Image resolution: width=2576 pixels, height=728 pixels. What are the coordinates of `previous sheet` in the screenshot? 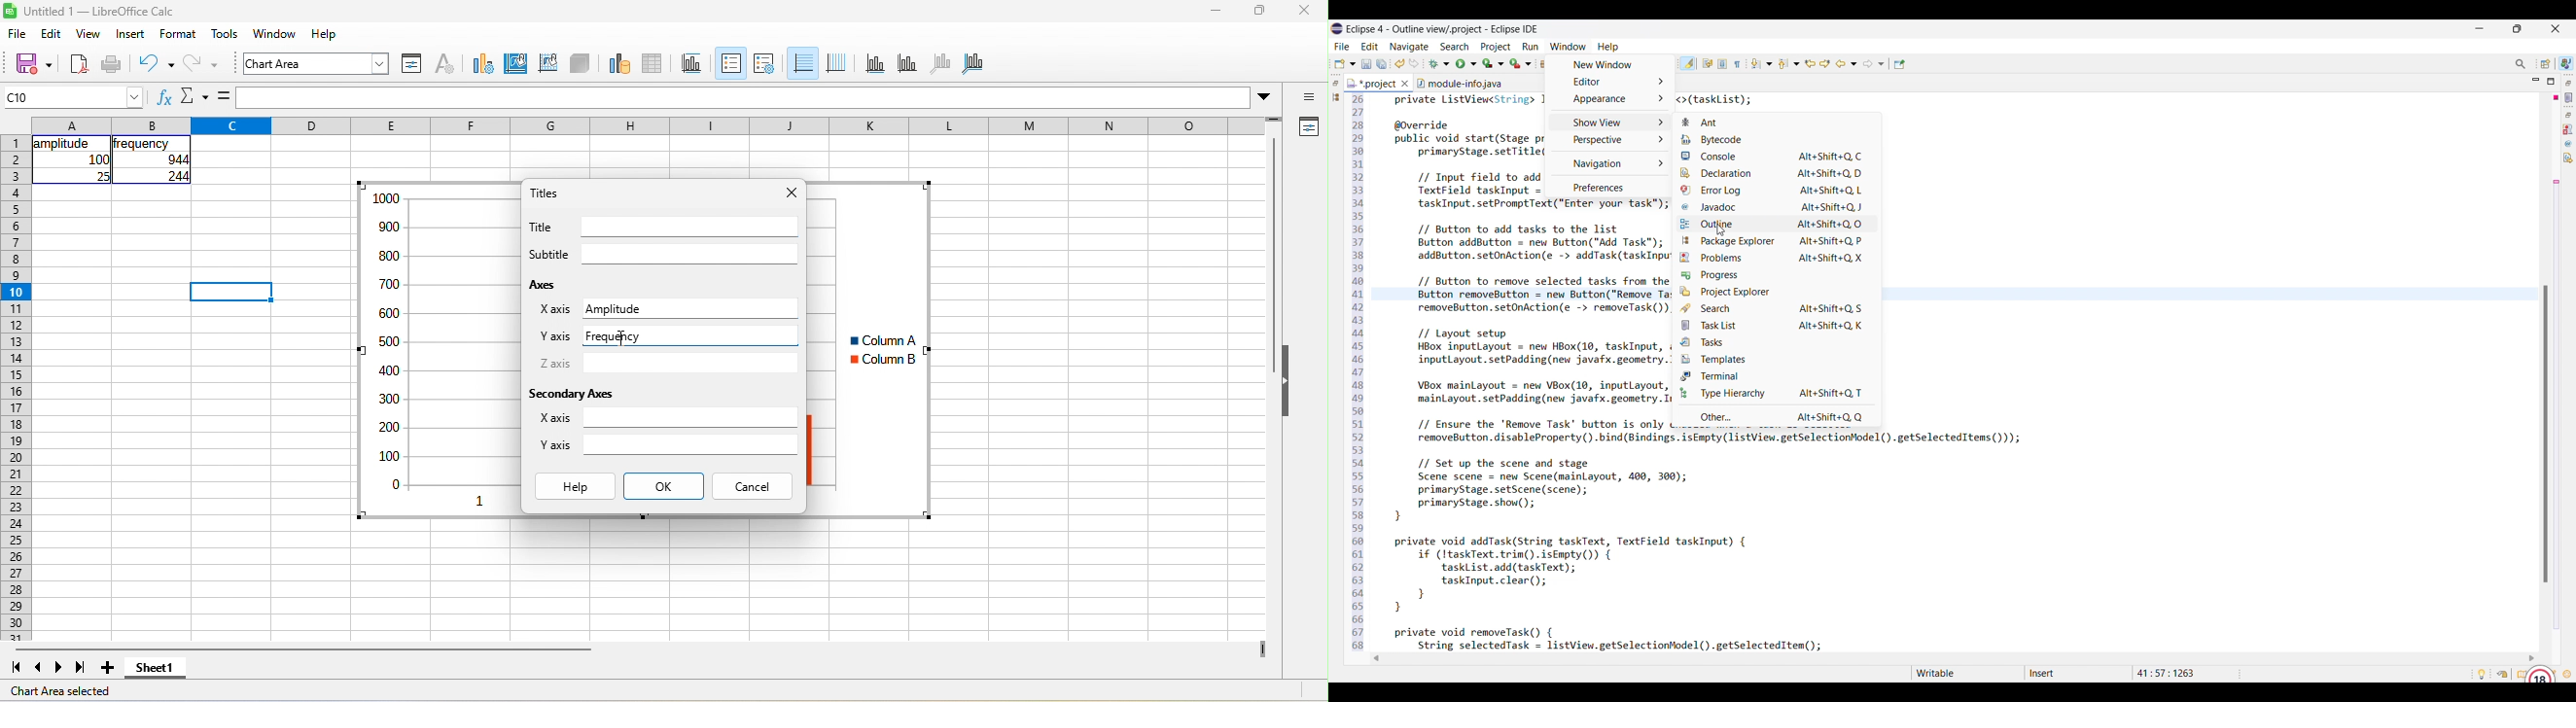 It's located at (39, 668).